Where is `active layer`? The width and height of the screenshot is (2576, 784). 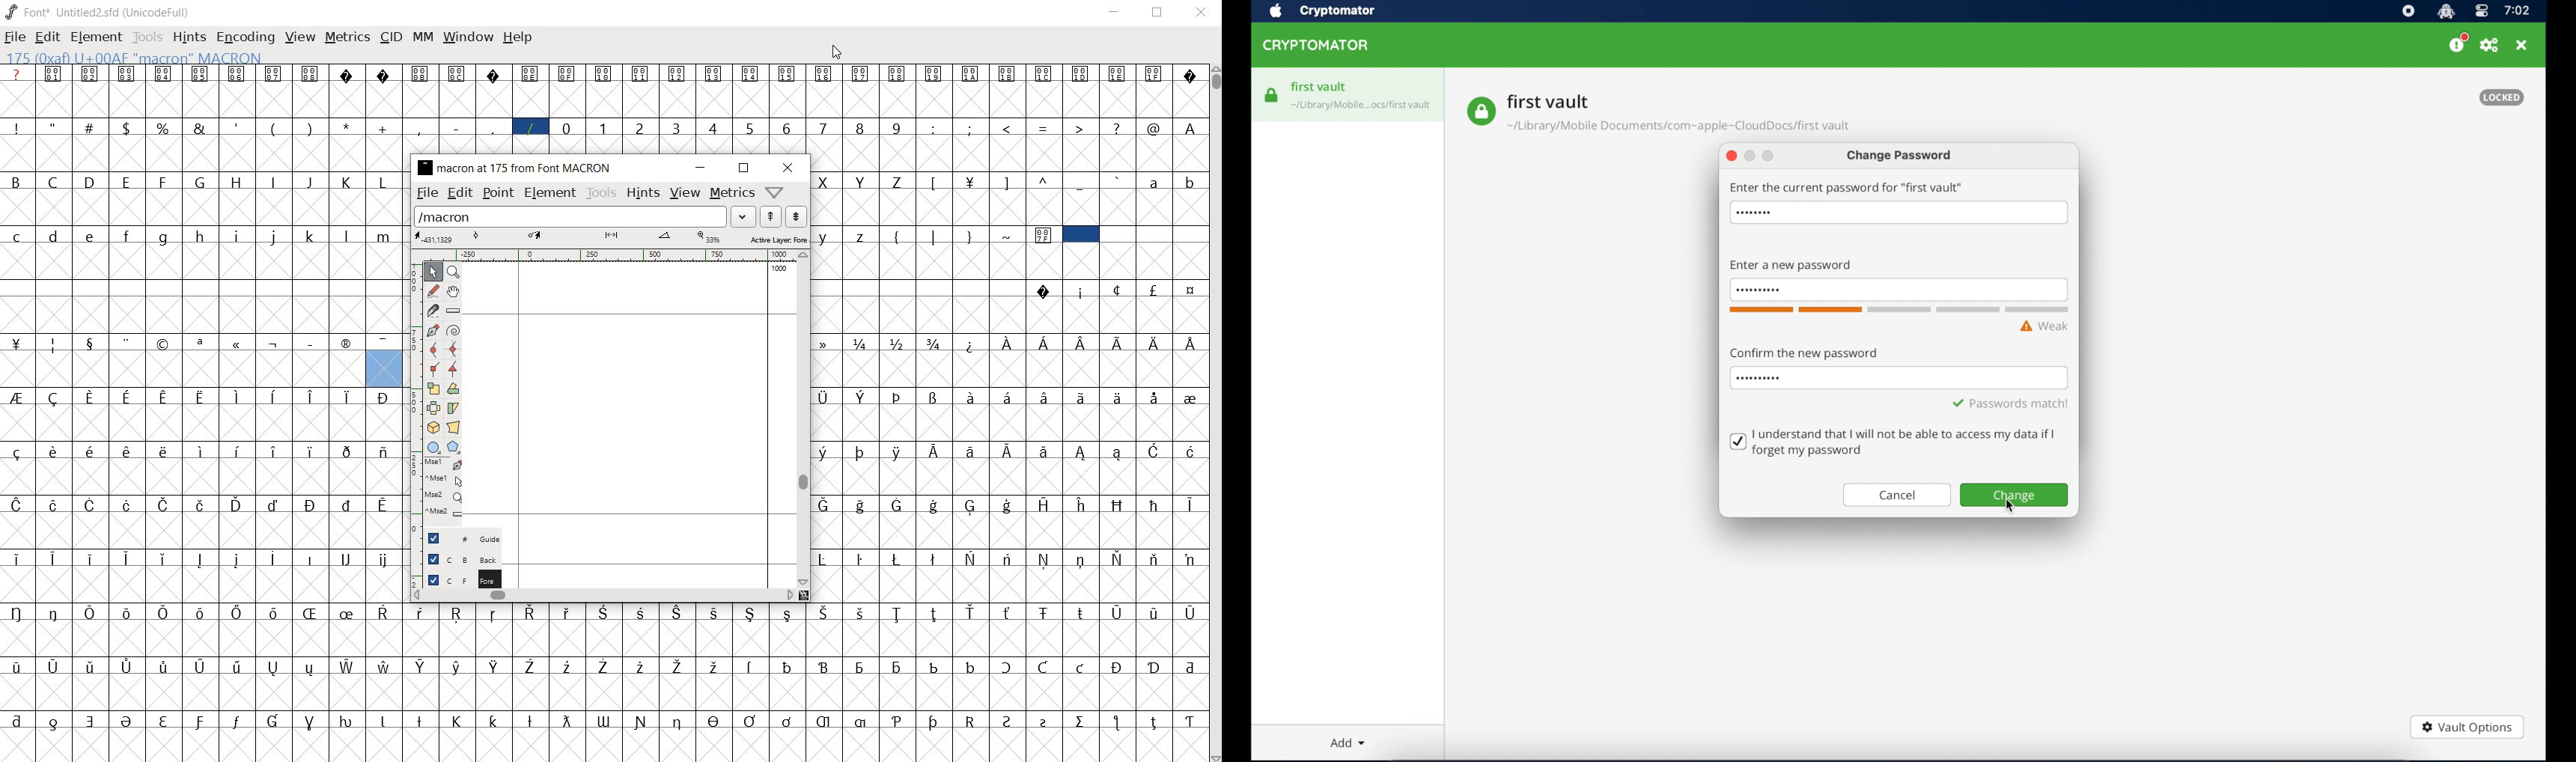
active layer is located at coordinates (610, 237).